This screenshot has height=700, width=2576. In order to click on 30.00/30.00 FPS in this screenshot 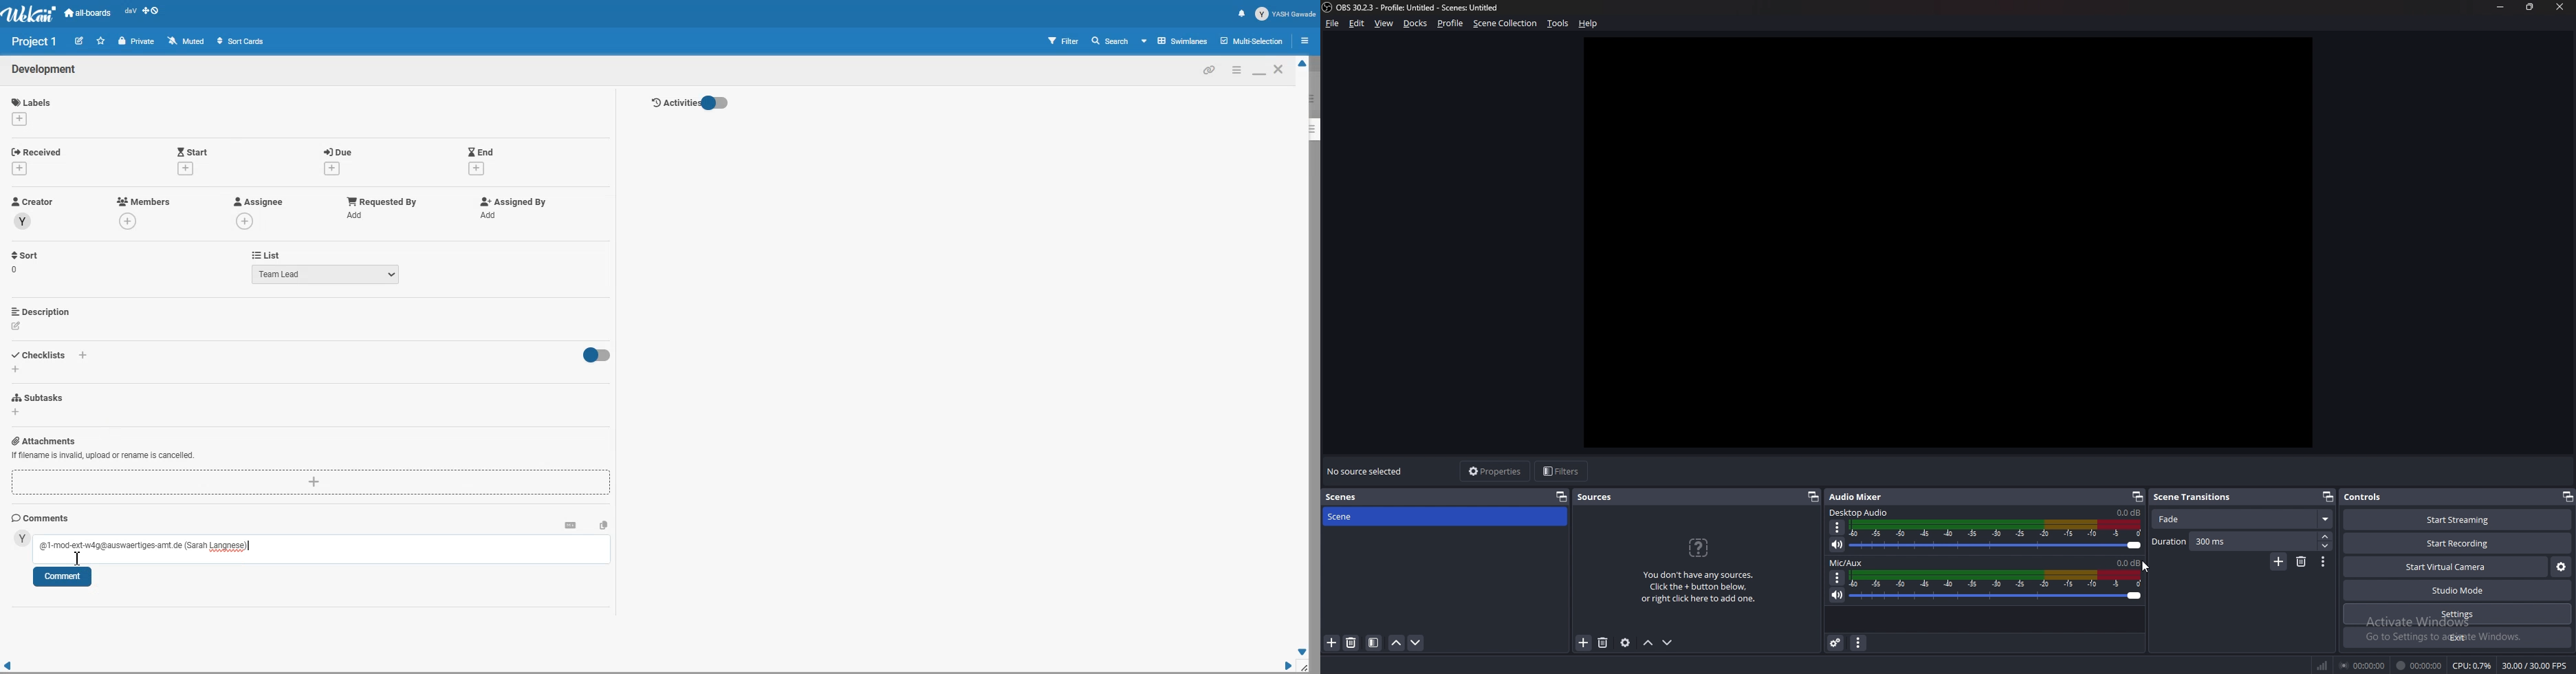, I will do `click(2535, 666)`.